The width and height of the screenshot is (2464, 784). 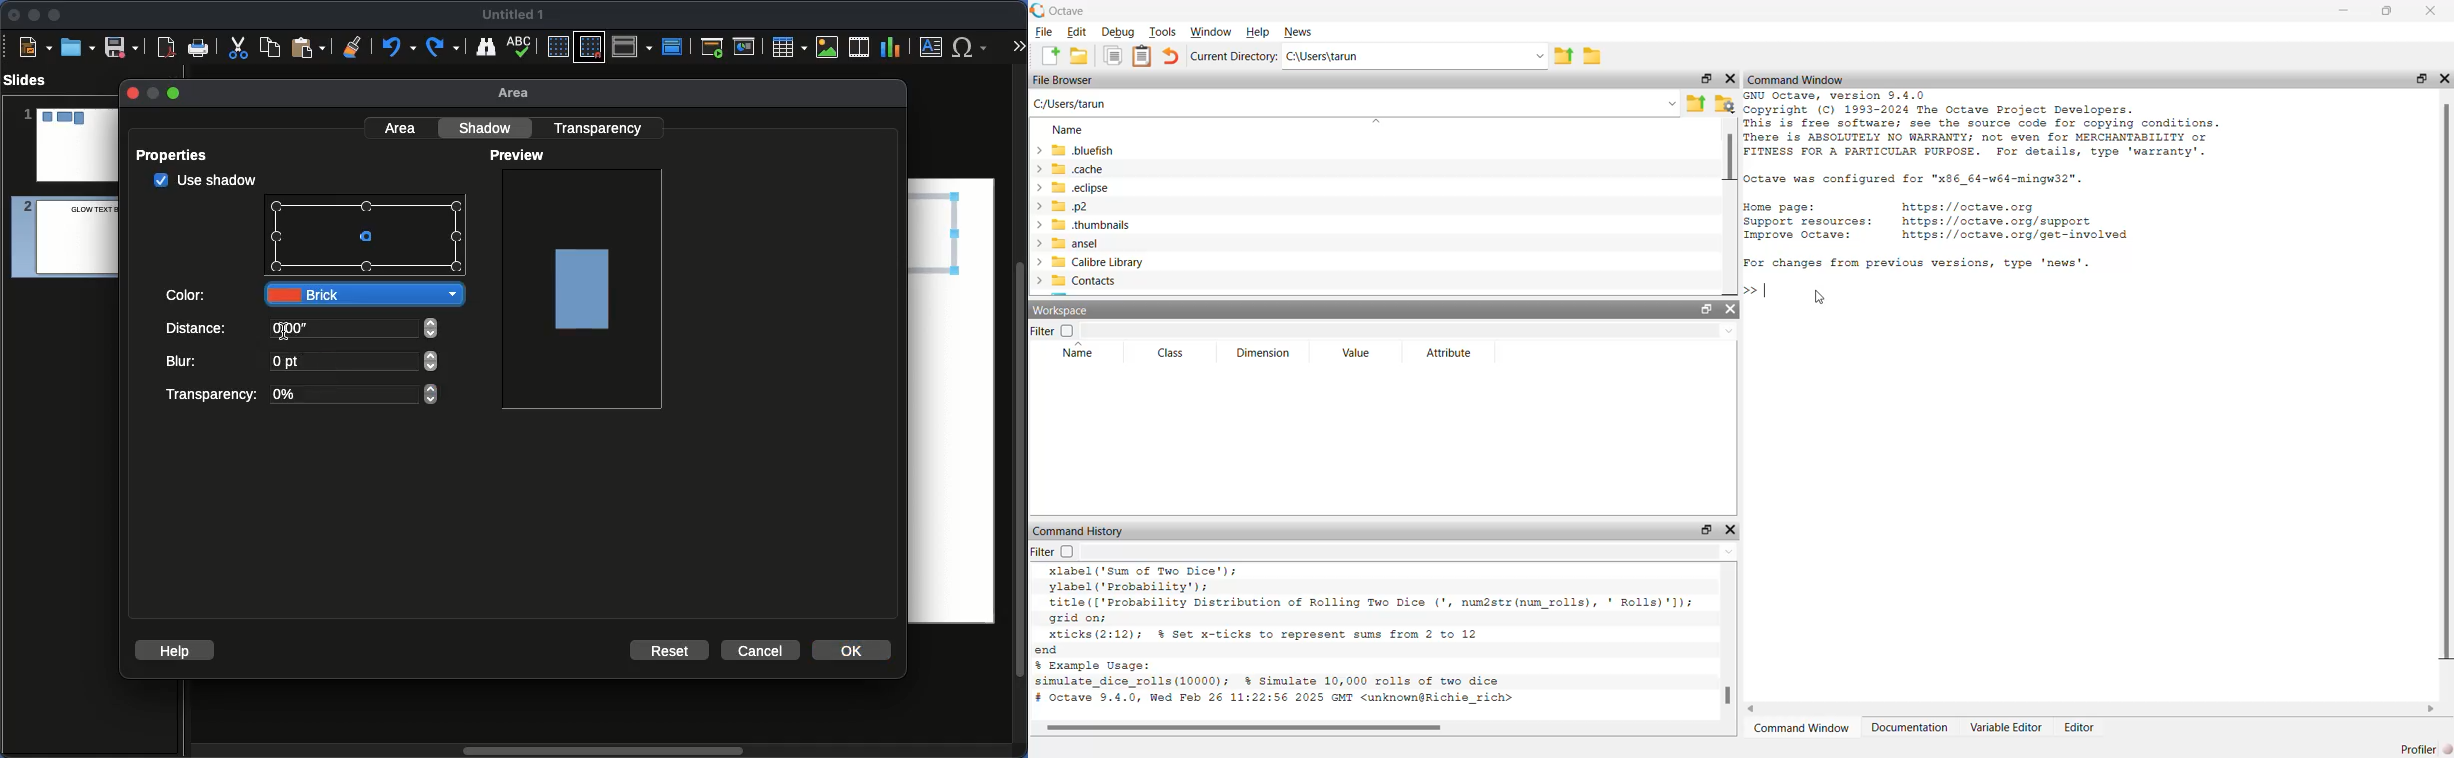 What do you see at coordinates (175, 94) in the screenshot?
I see `maximize` at bounding box center [175, 94].